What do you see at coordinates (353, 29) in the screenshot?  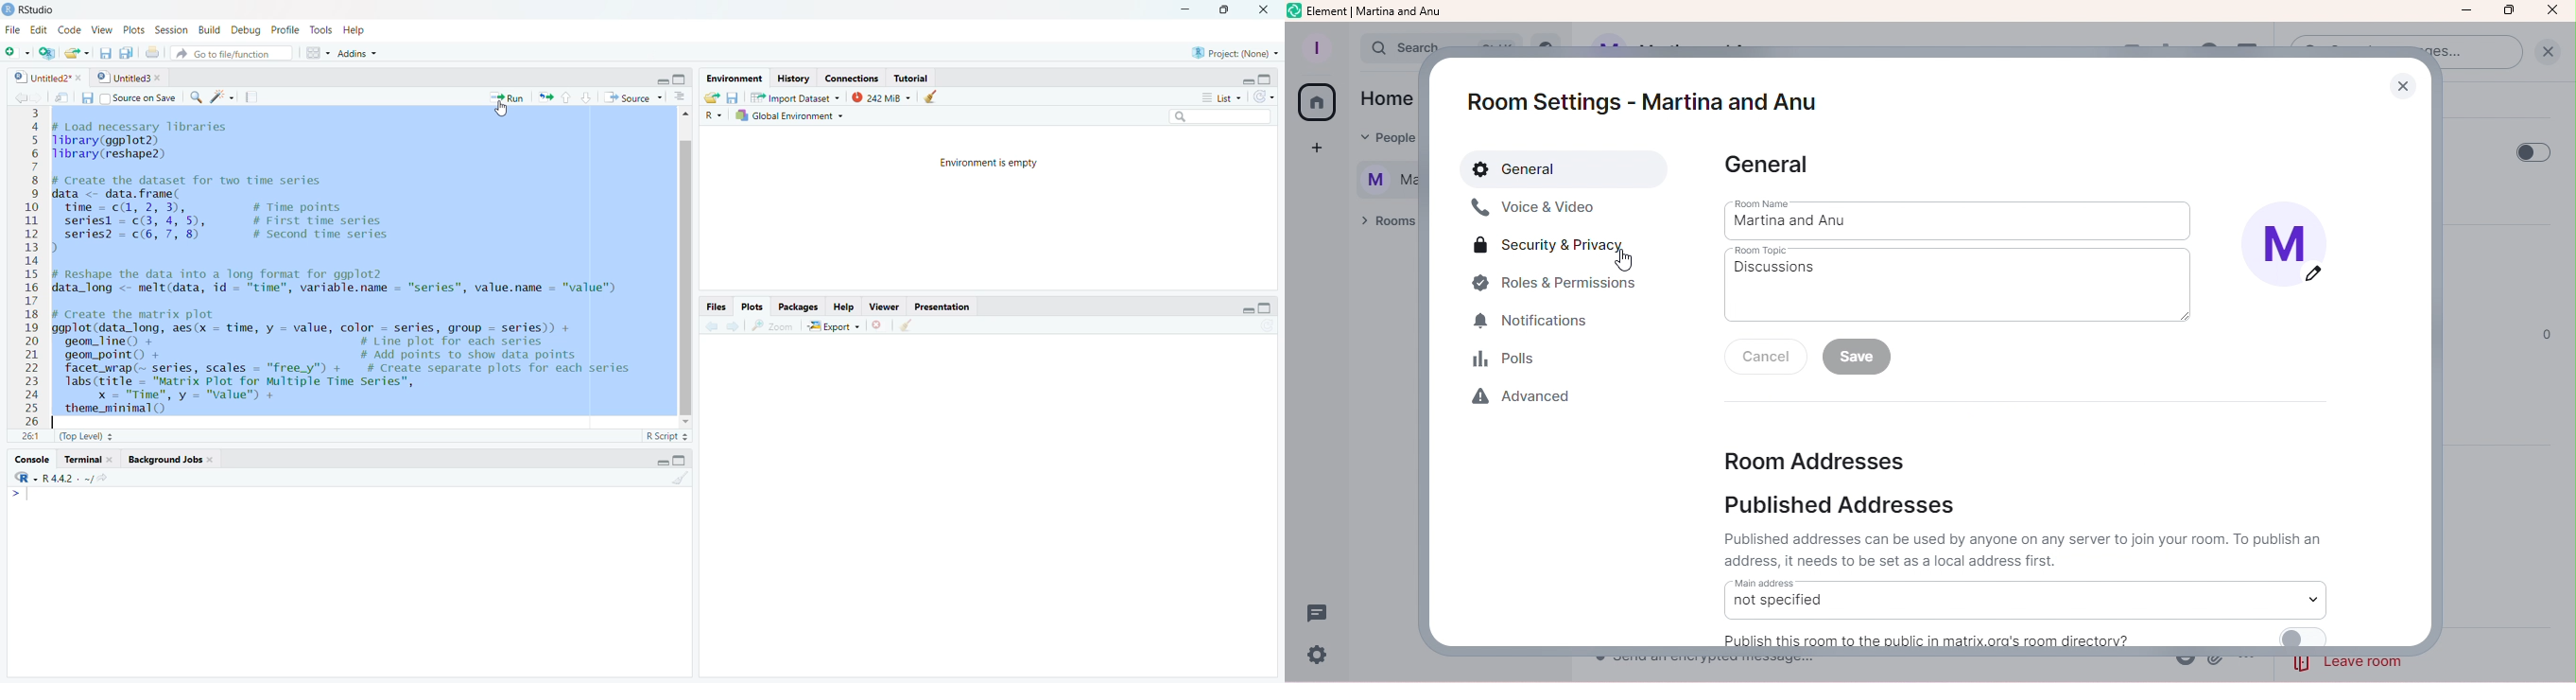 I see `Help` at bounding box center [353, 29].